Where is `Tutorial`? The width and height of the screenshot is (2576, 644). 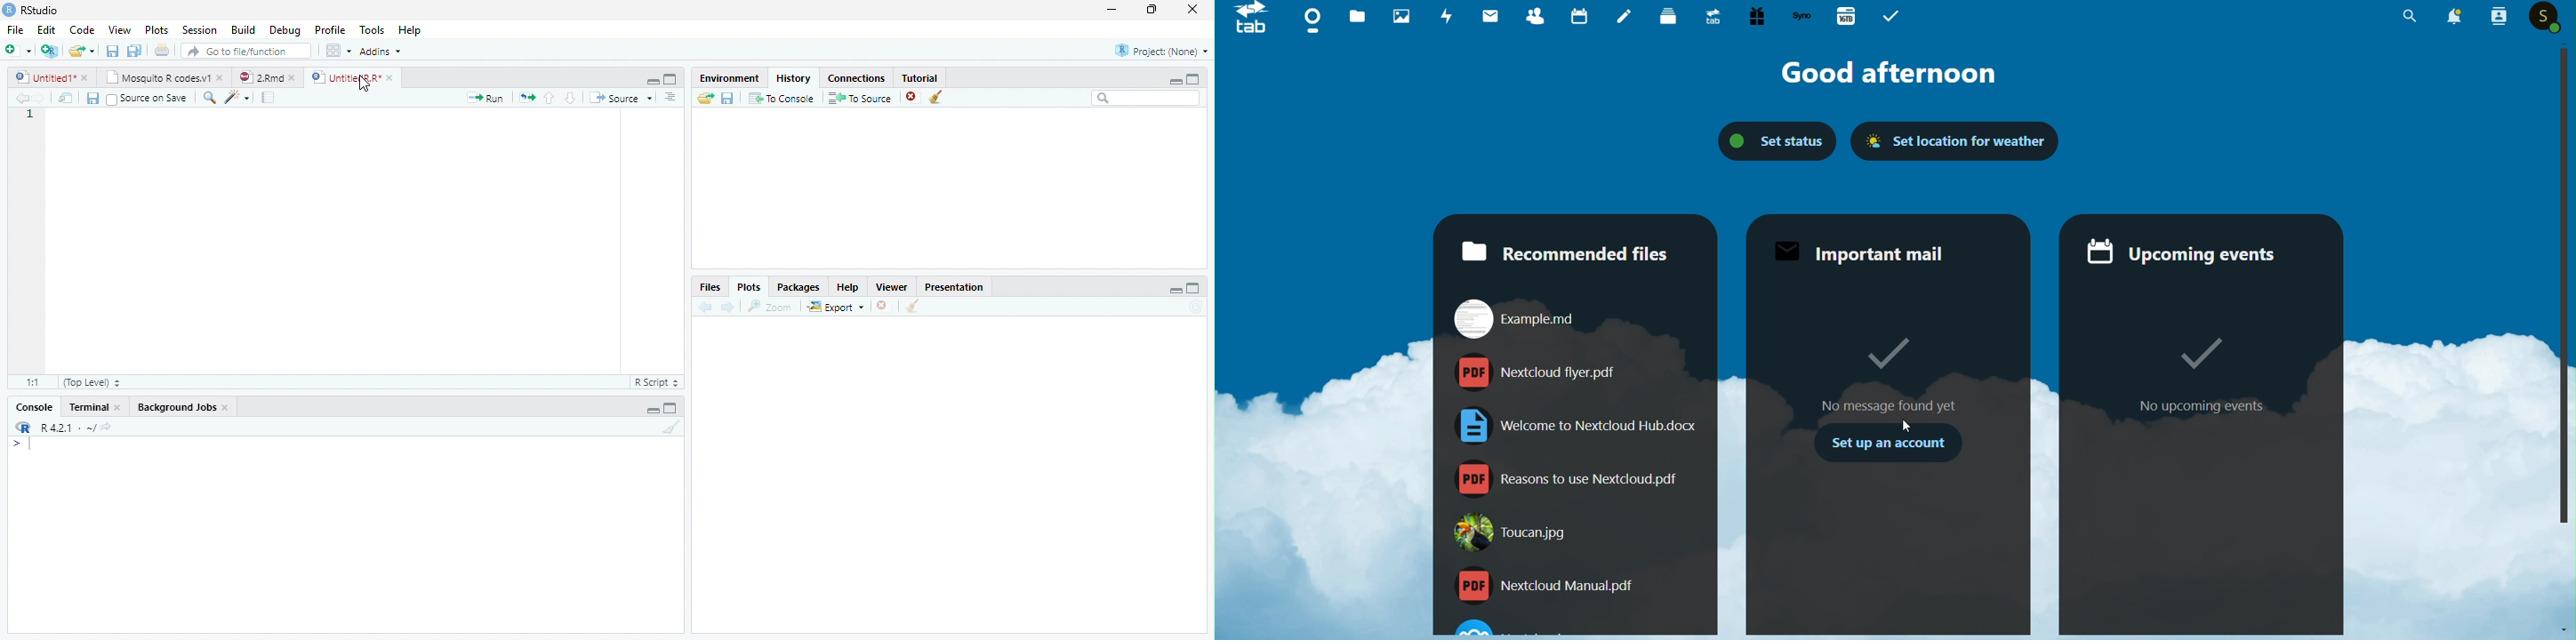
Tutorial is located at coordinates (920, 78).